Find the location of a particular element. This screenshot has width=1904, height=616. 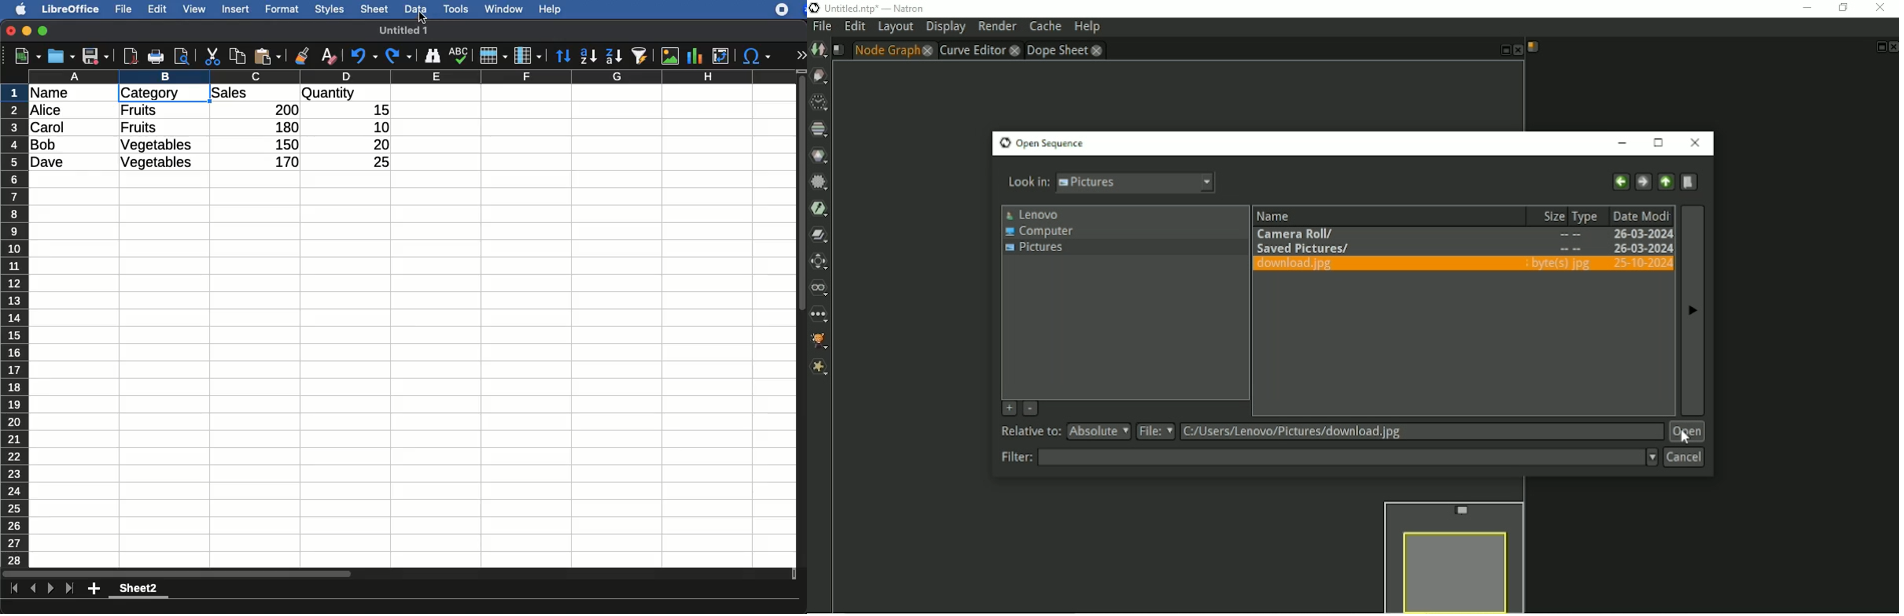

image is located at coordinates (672, 56).